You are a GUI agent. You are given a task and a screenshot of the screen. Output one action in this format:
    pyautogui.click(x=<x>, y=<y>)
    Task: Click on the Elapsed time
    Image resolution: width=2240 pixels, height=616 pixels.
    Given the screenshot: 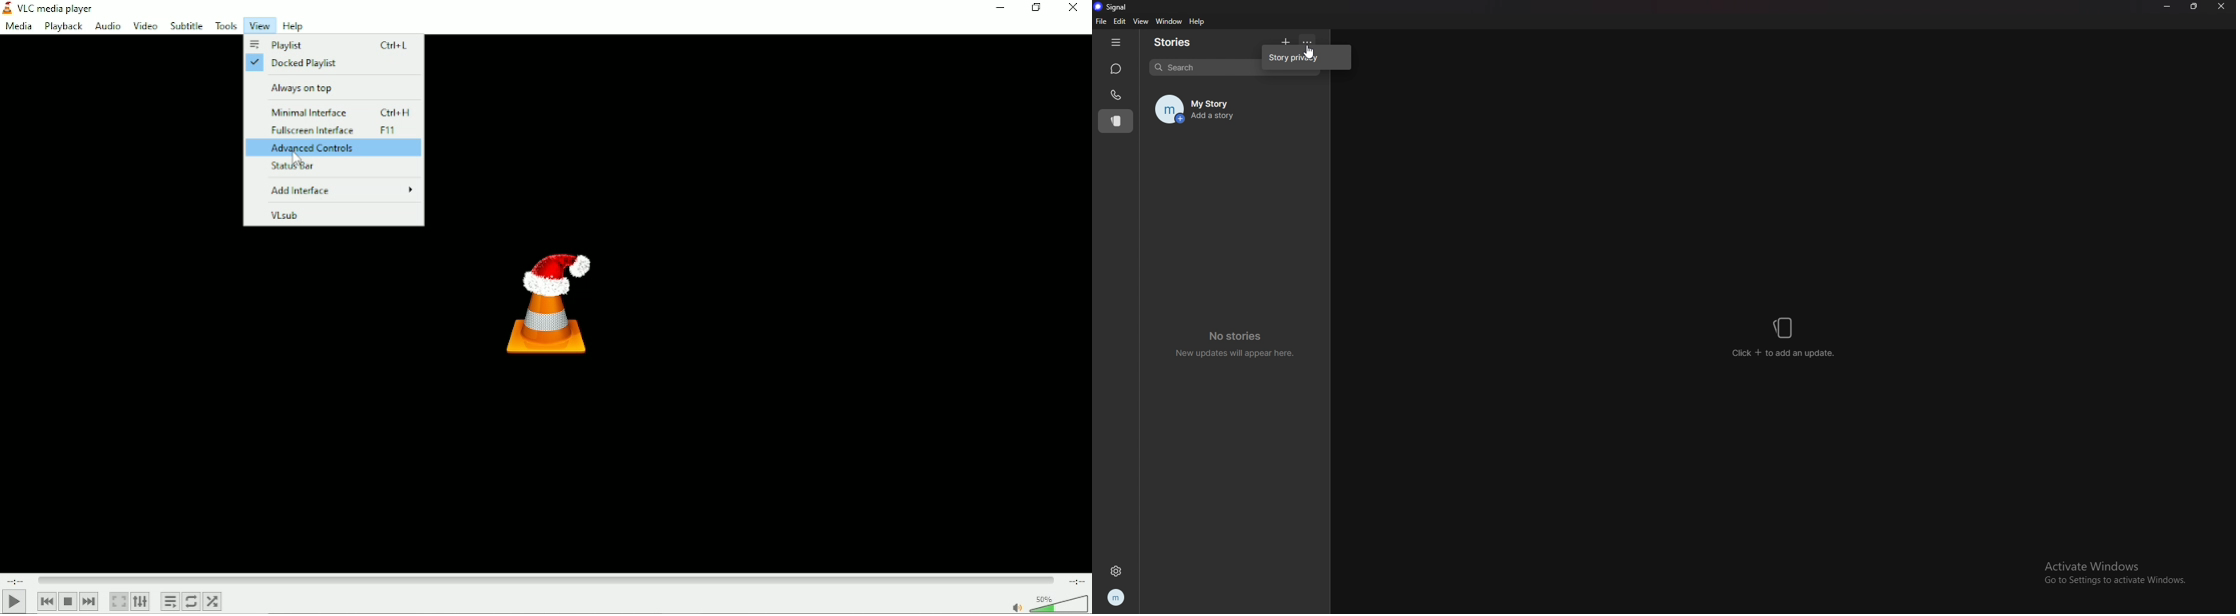 What is the action you would take?
    pyautogui.click(x=15, y=579)
    